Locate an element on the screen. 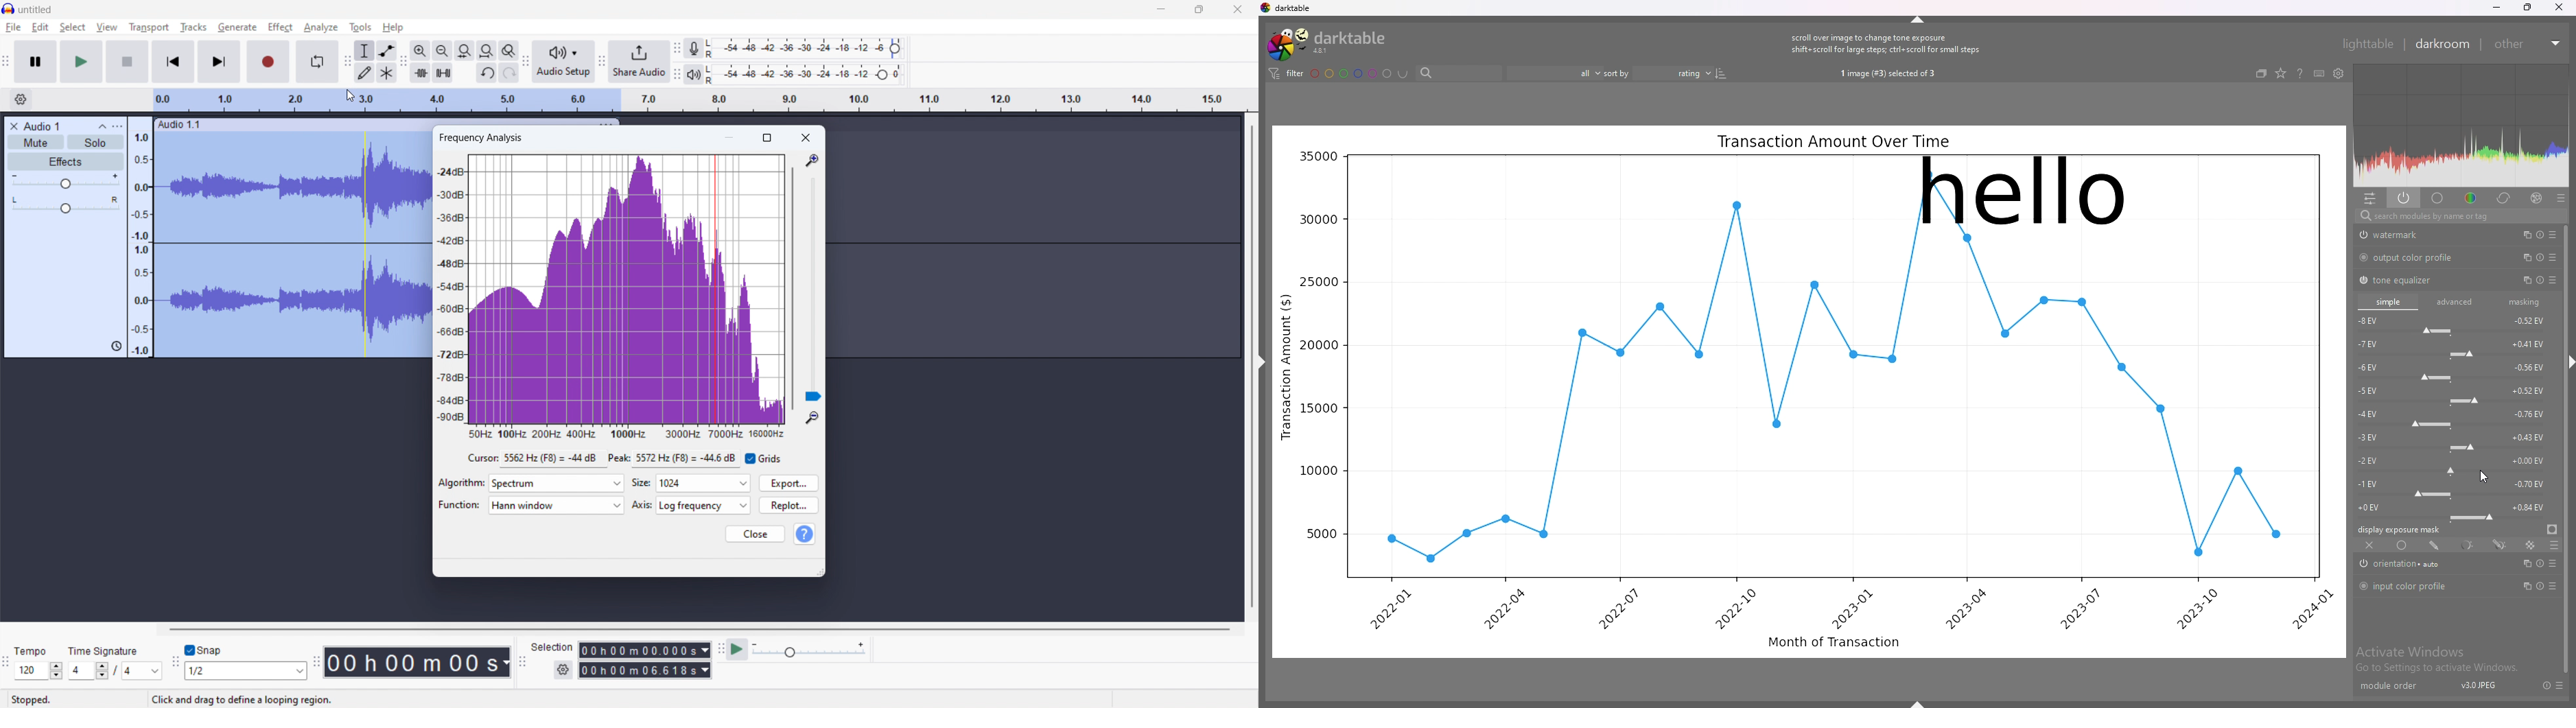 Image resolution: width=2576 pixels, height=728 pixels. collapse grouped images is located at coordinates (2261, 73).